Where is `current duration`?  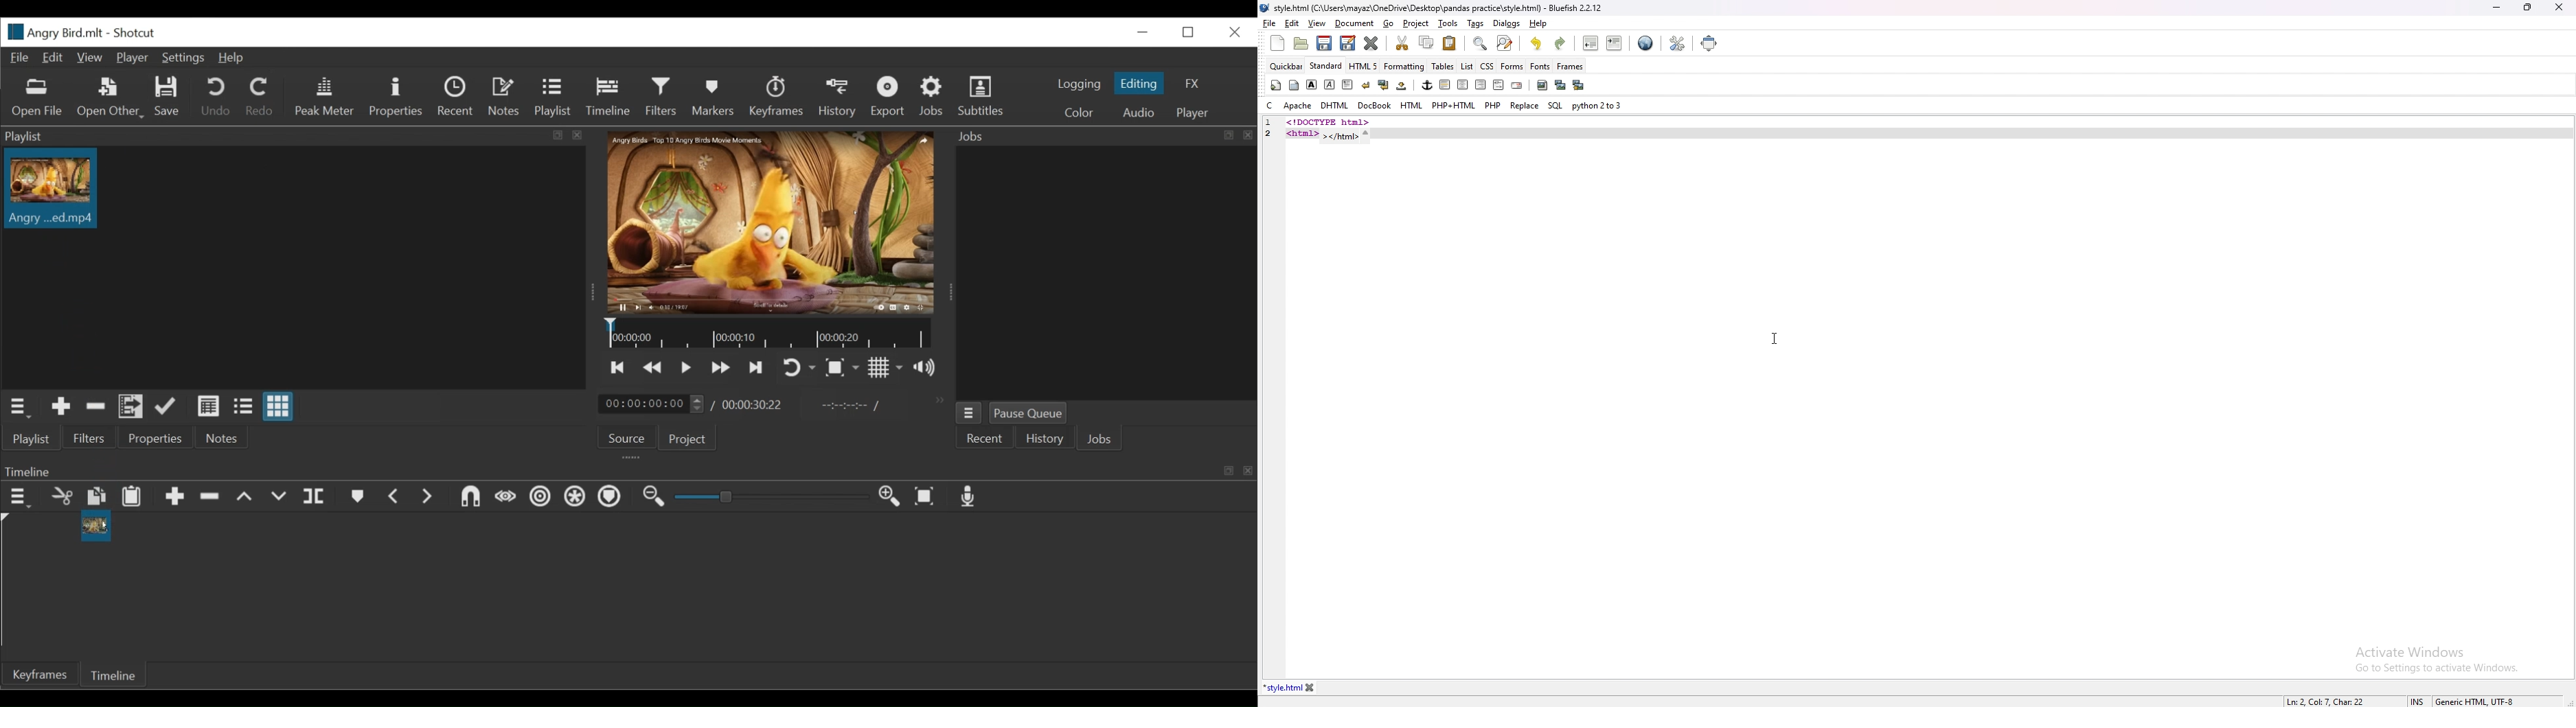 current duration is located at coordinates (650, 404).